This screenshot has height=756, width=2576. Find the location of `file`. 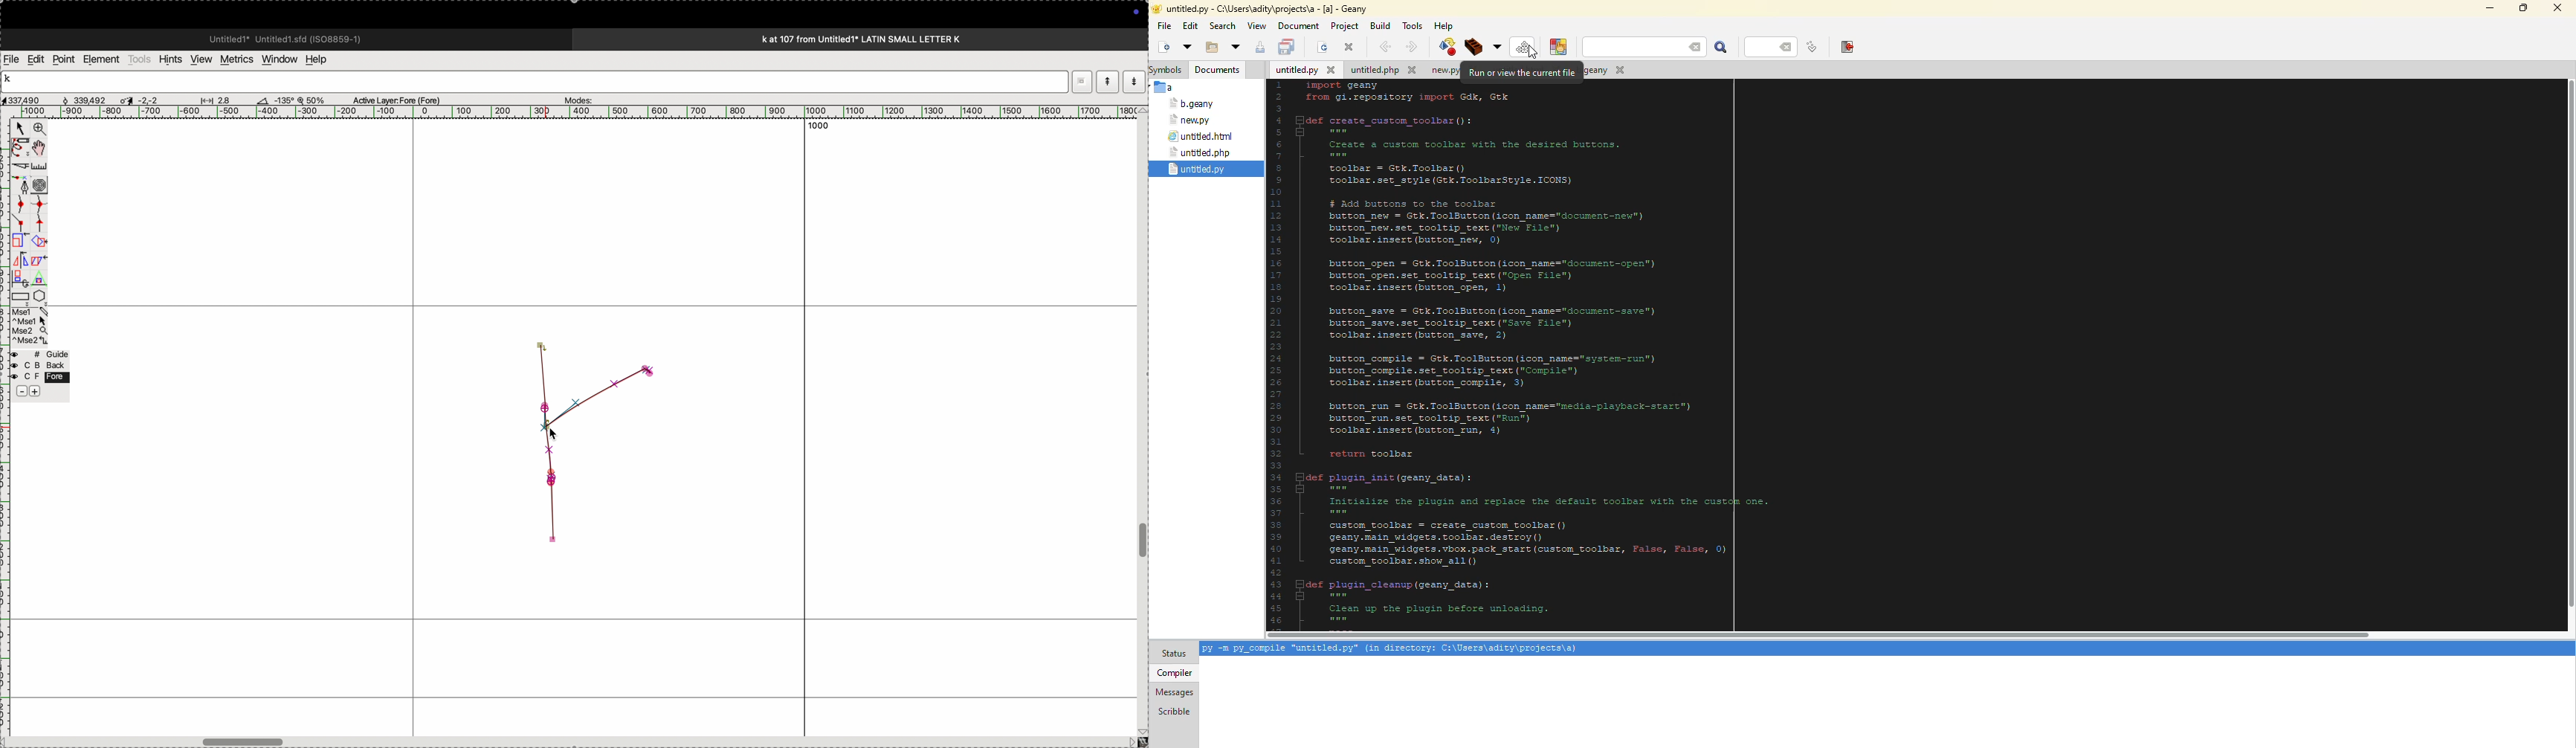

file is located at coordinates (12, 59).